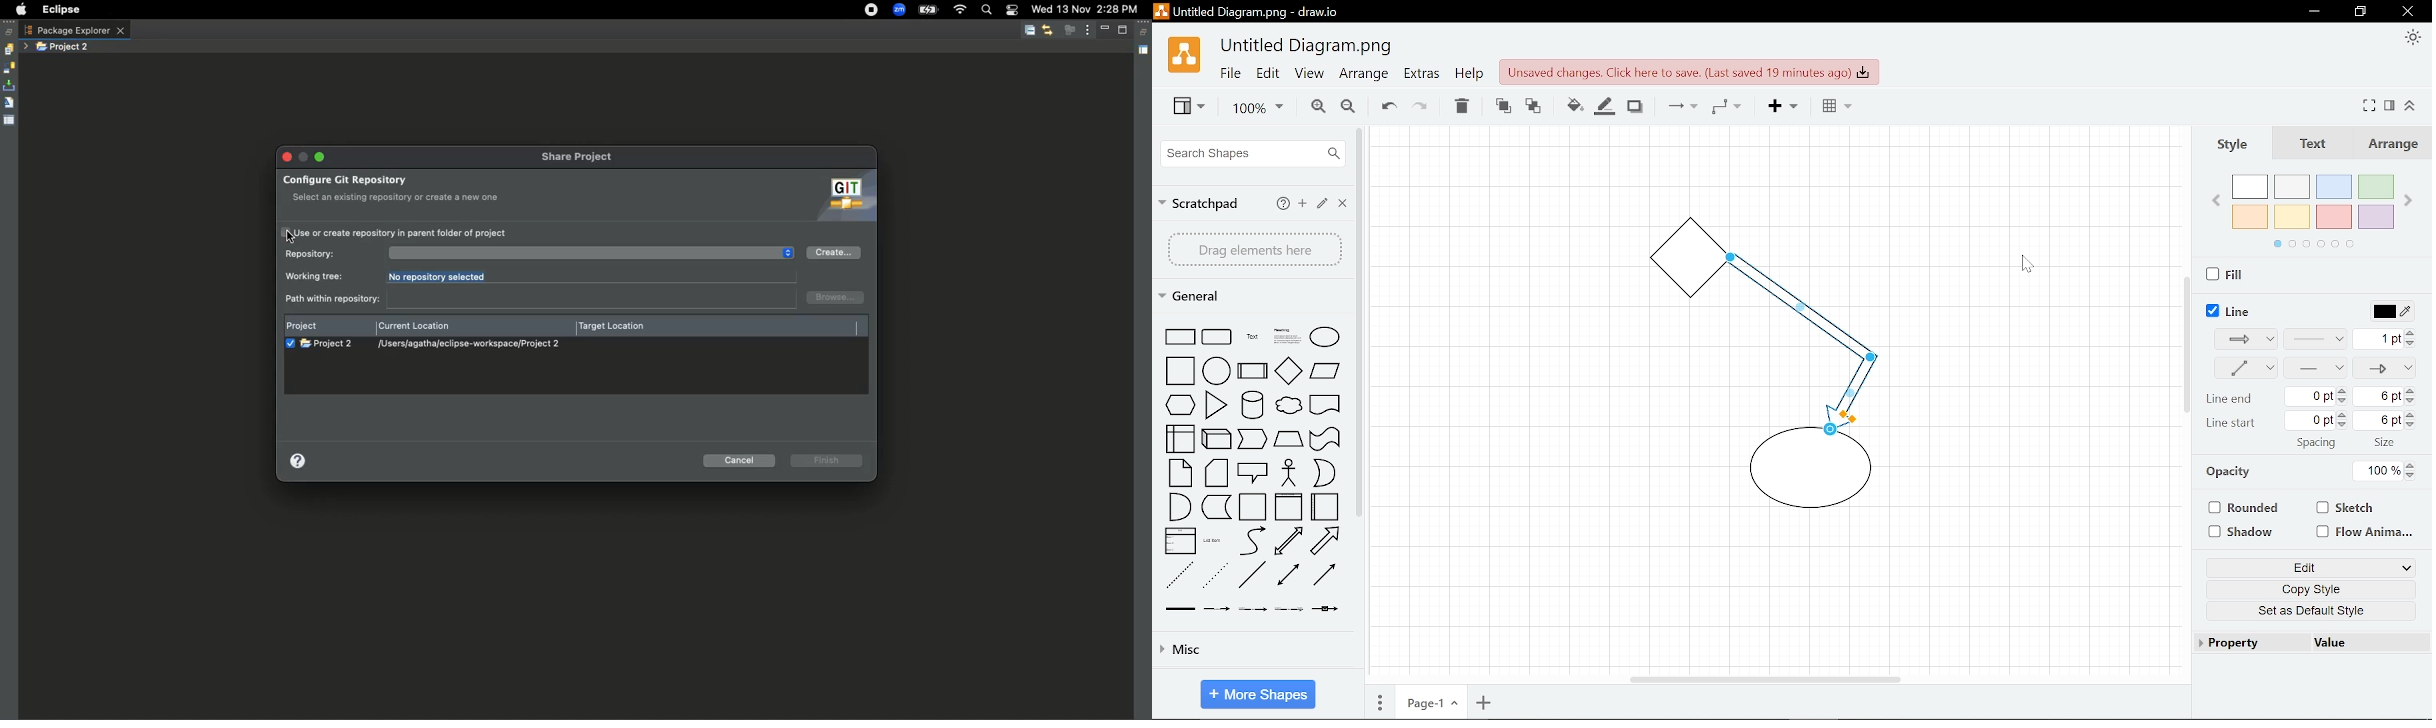  Describe the element at coordinates (2314, 609) in the screenshot. I see `Set as Default Style` at that location.